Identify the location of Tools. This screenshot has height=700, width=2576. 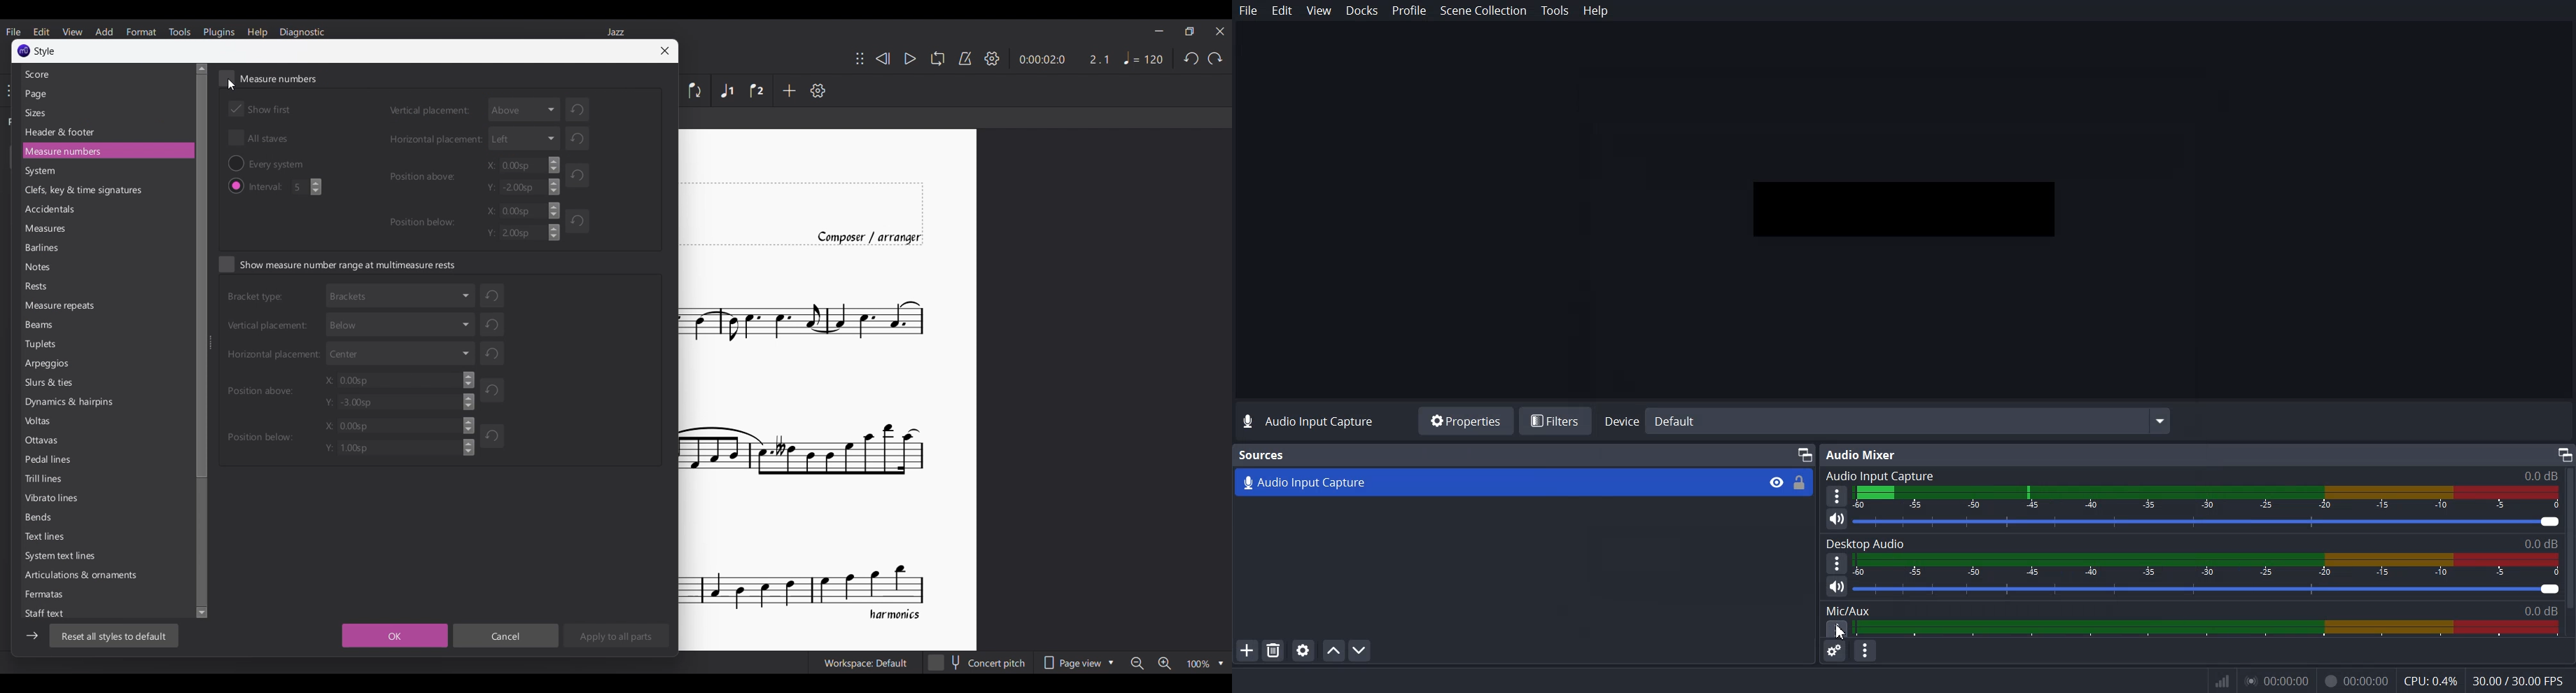
(1556, 11).